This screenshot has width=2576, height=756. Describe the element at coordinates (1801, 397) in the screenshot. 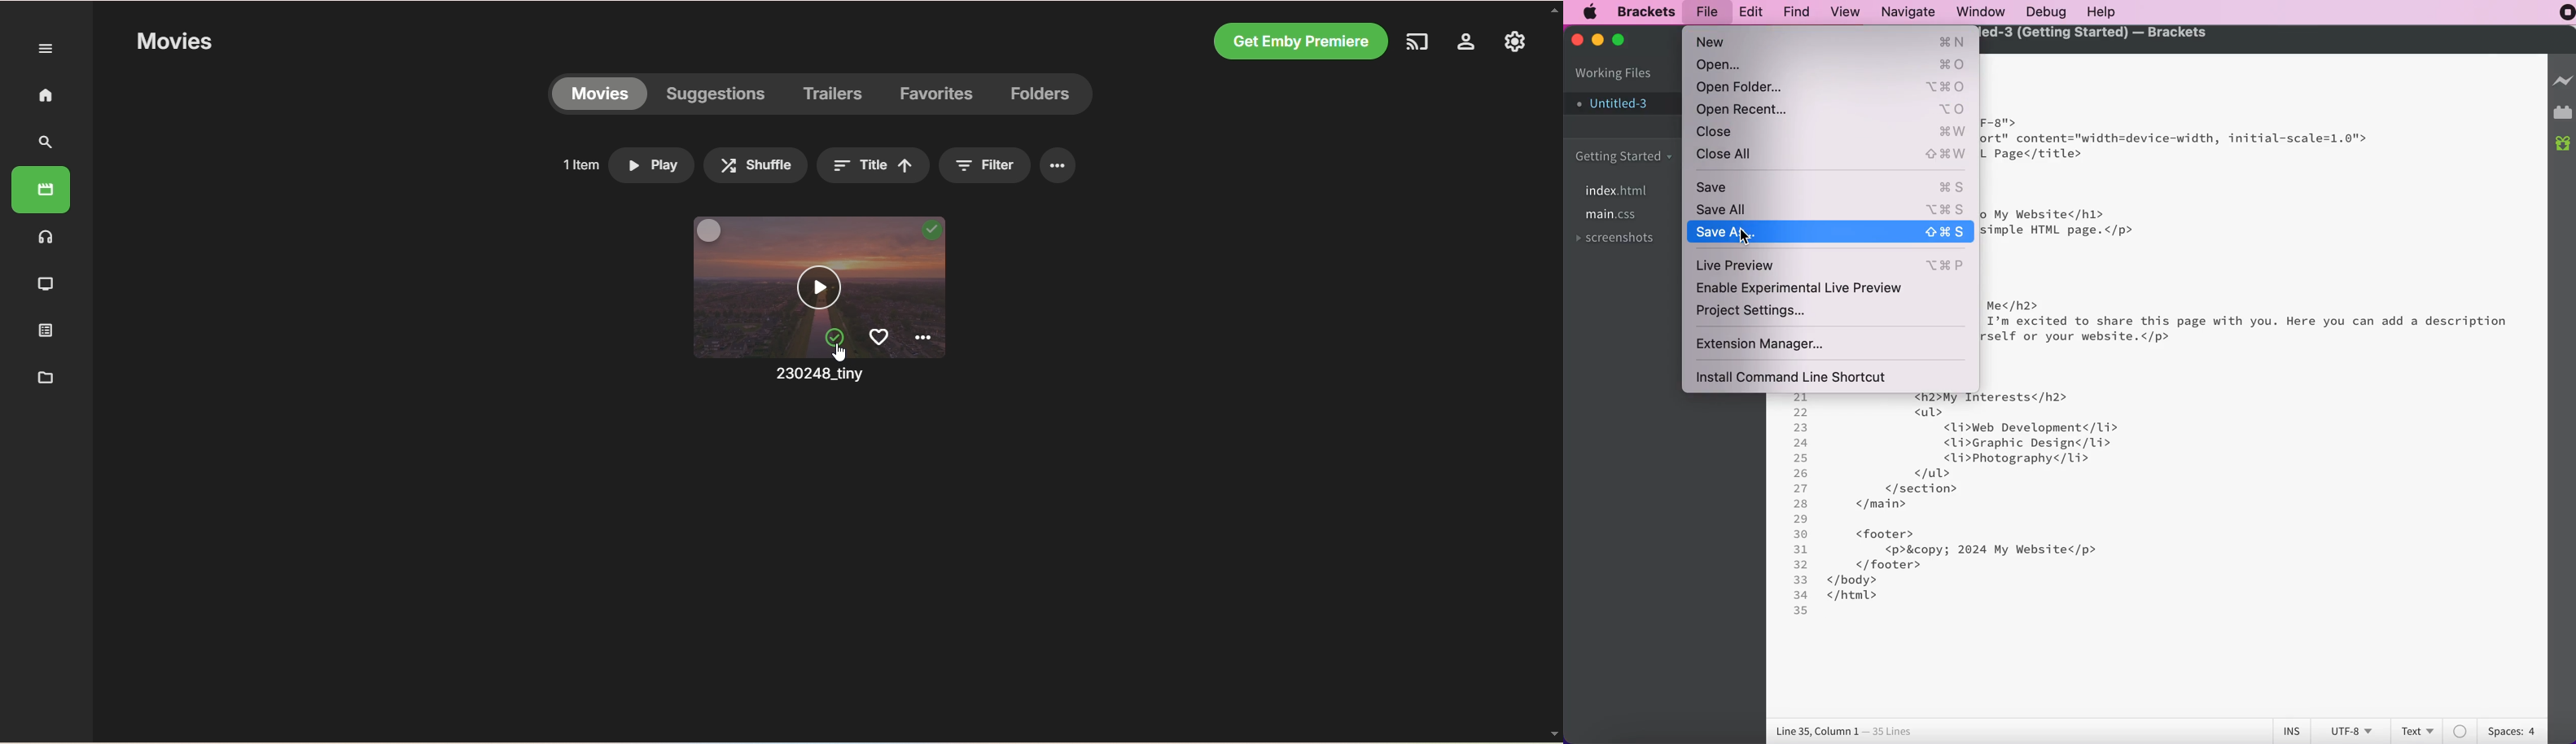

I see `21` at that location.